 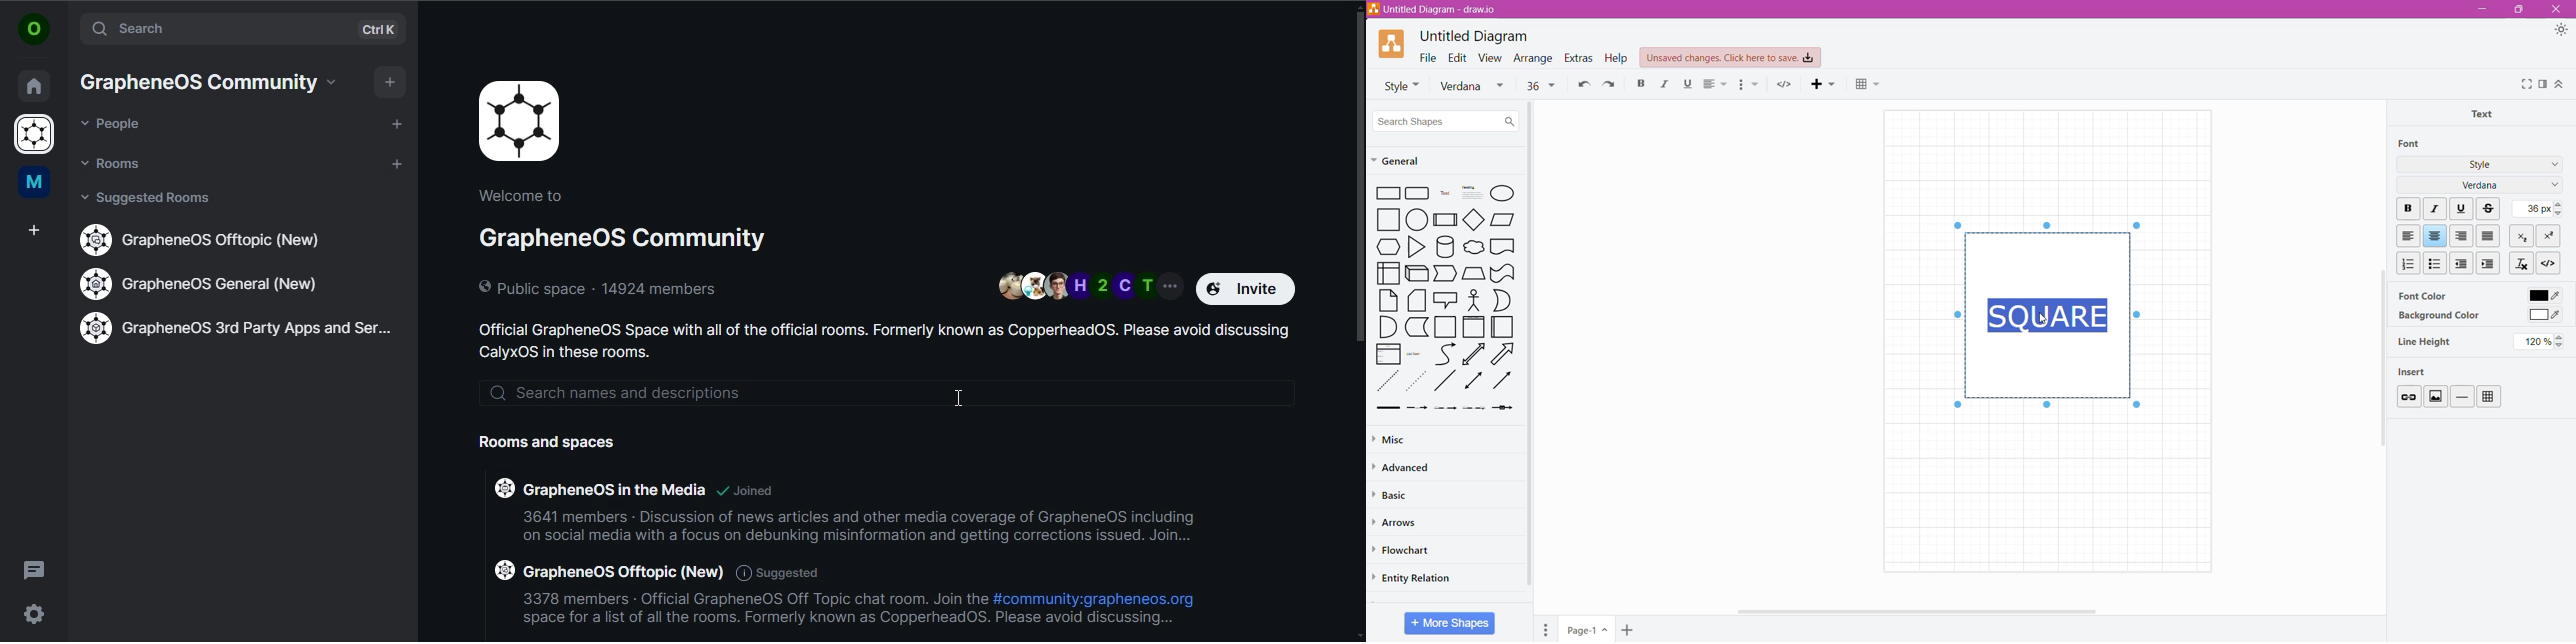 I want to click on Cursor on text frame, so click(x=2043, y=320).